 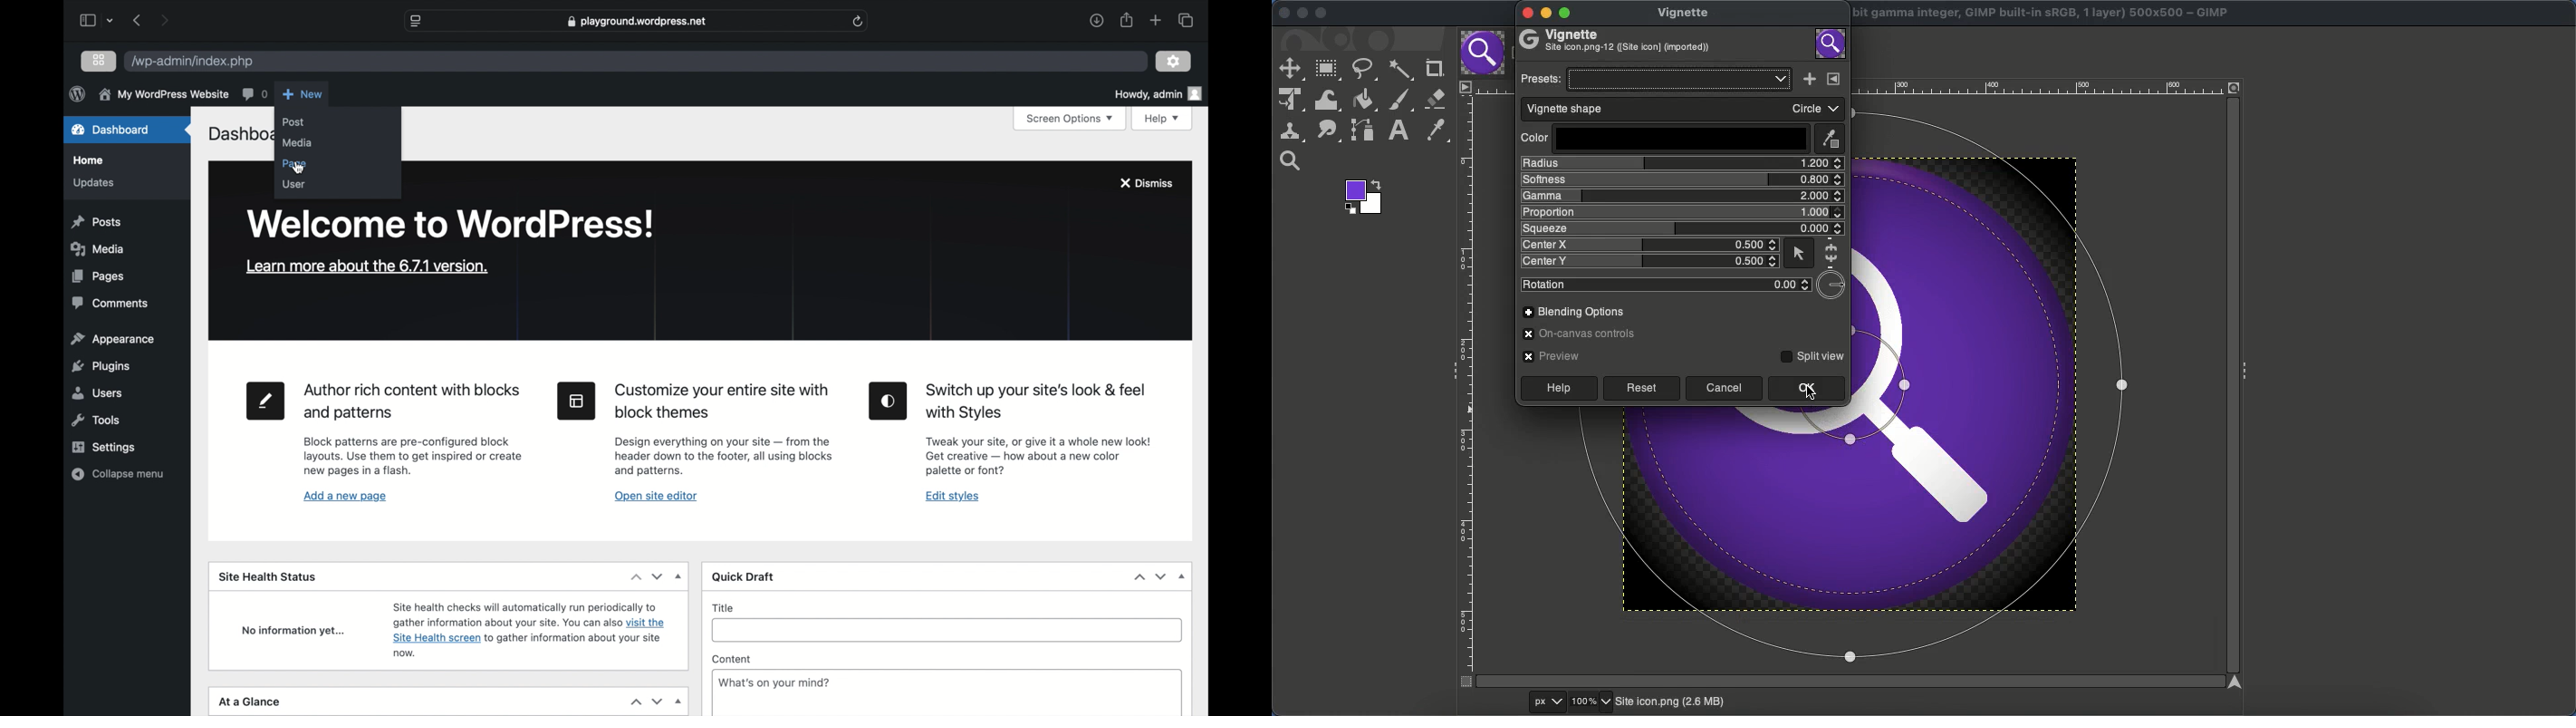 What do you see at coordinates (77, 93) in the screenshot?
I see `wordpress` at bounding box center [77, 93].